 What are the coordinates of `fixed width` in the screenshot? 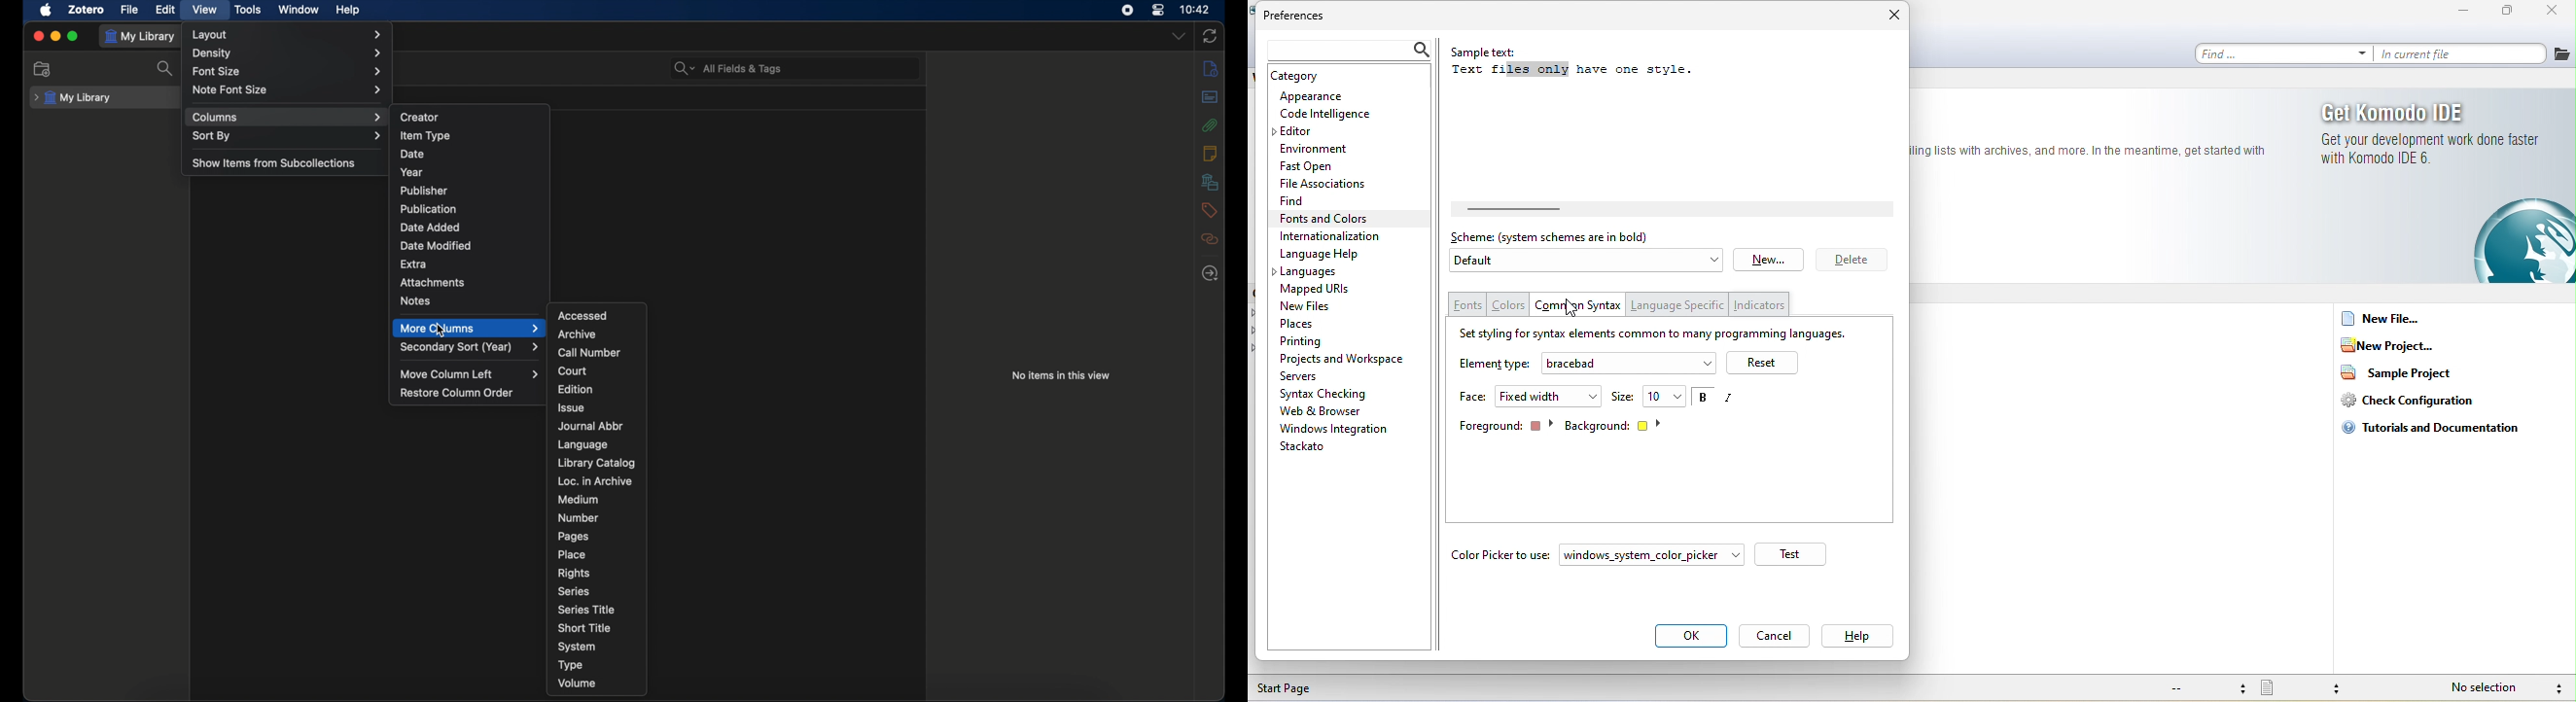 It's located at (1550, 396).